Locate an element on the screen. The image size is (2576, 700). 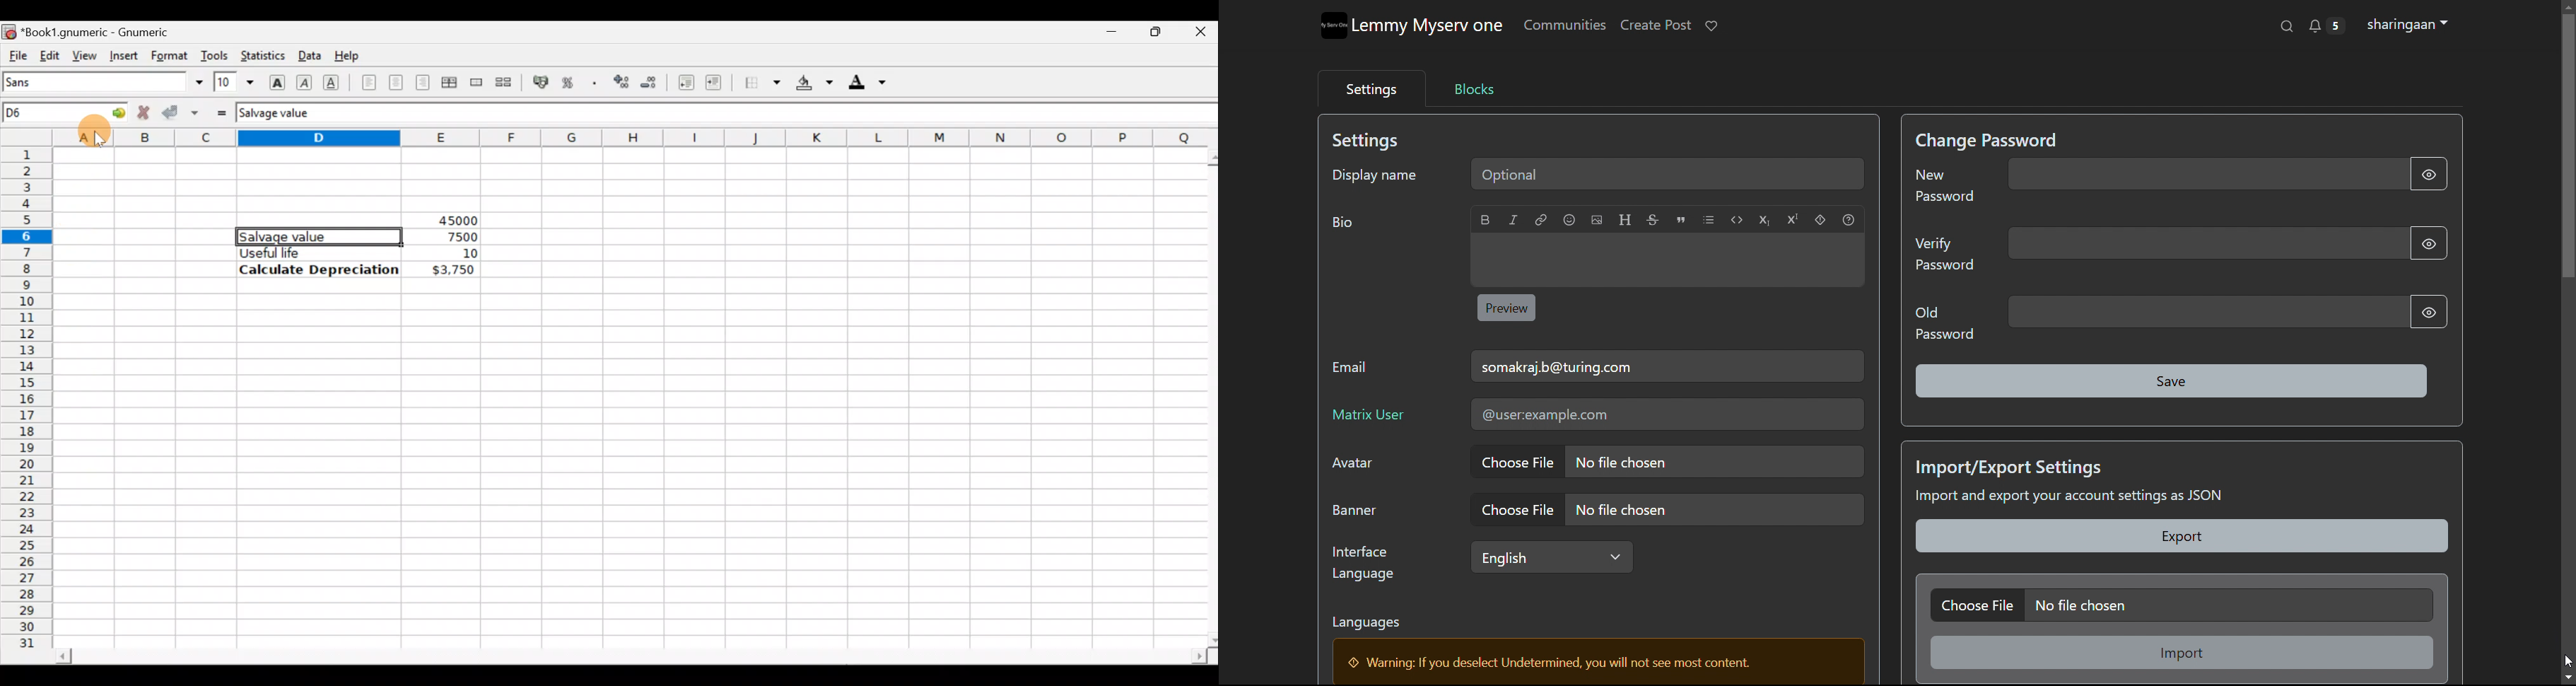
old password is located at coordinates (2206, 311).